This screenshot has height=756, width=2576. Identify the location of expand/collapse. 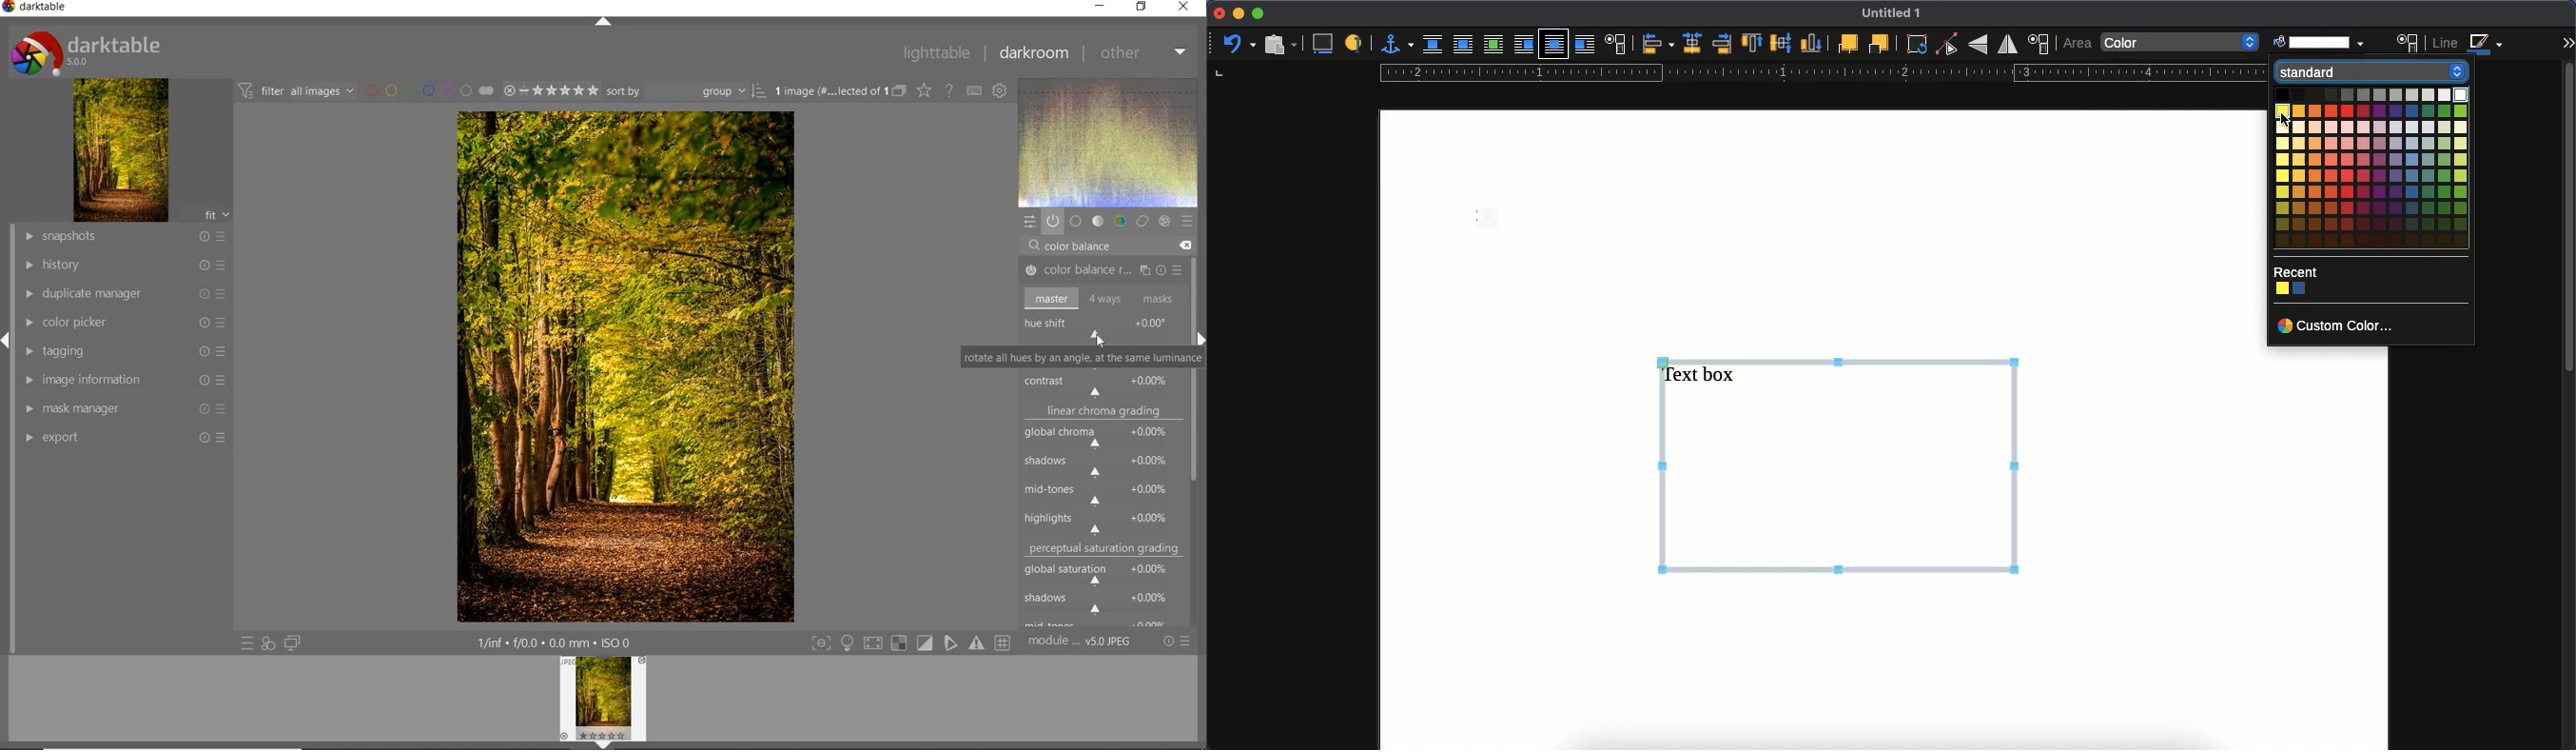
(1199, 335).